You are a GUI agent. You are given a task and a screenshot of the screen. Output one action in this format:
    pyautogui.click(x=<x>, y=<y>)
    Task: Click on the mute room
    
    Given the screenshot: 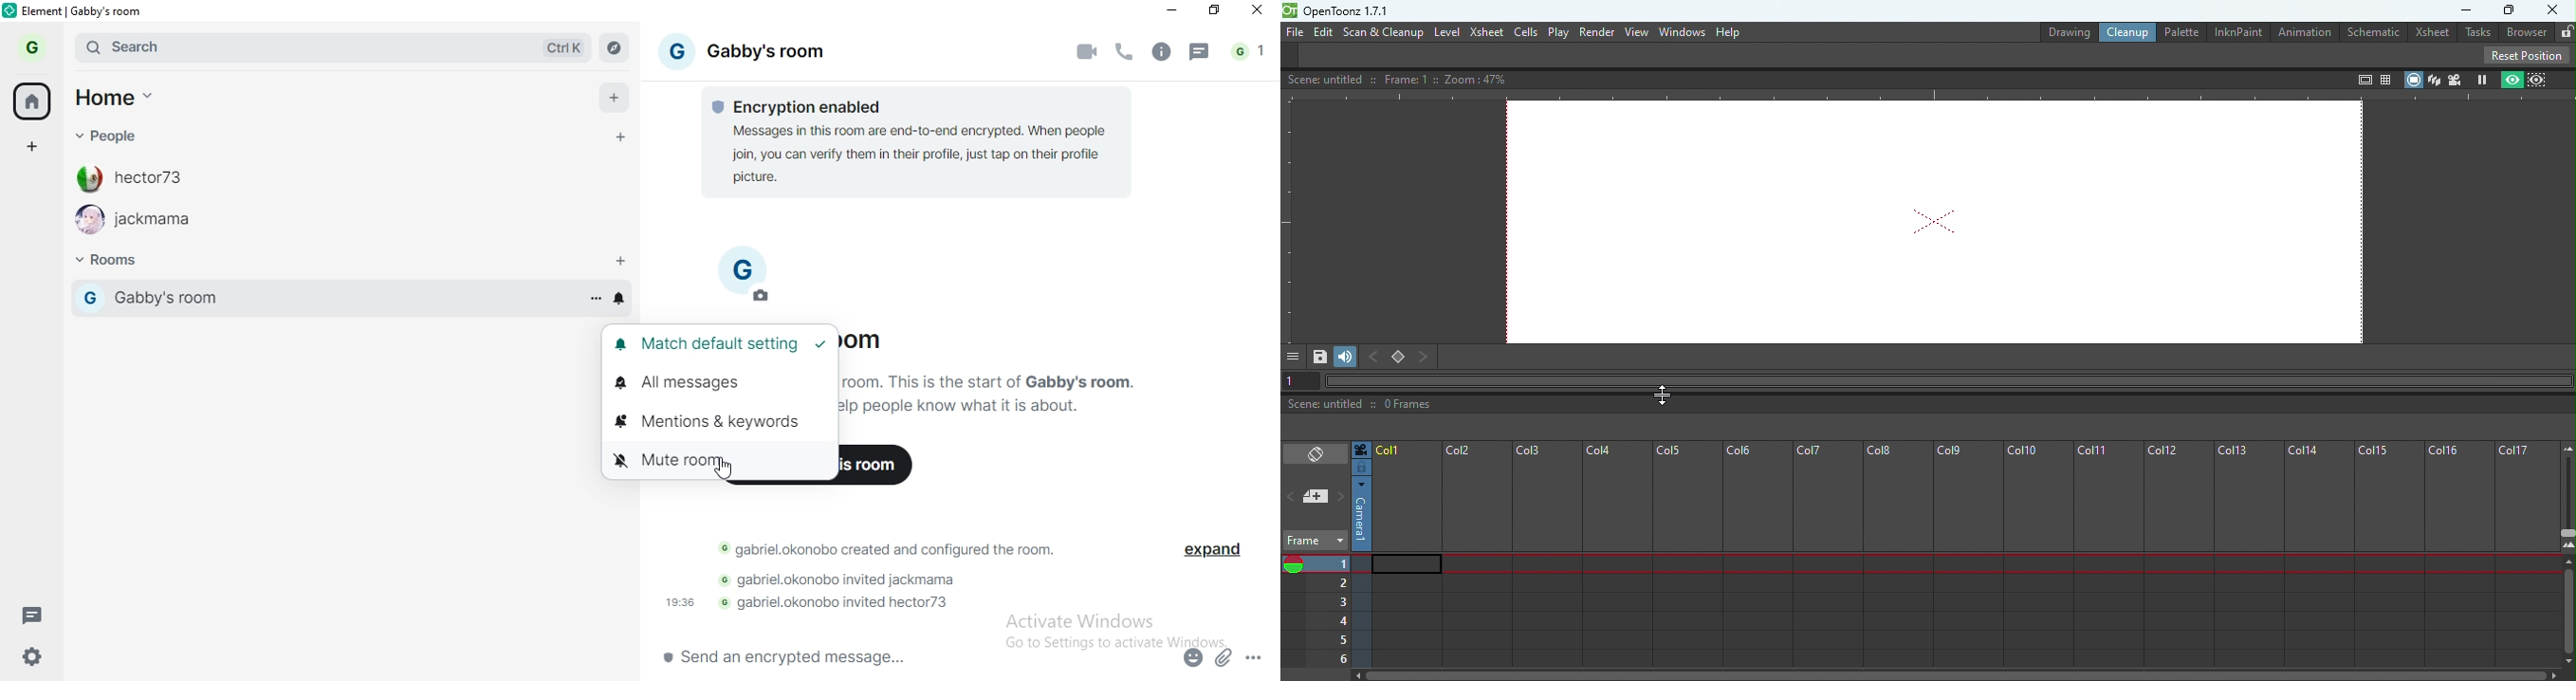 What is the action you would take?
    pyautogui.click(x=711, y=463)
    